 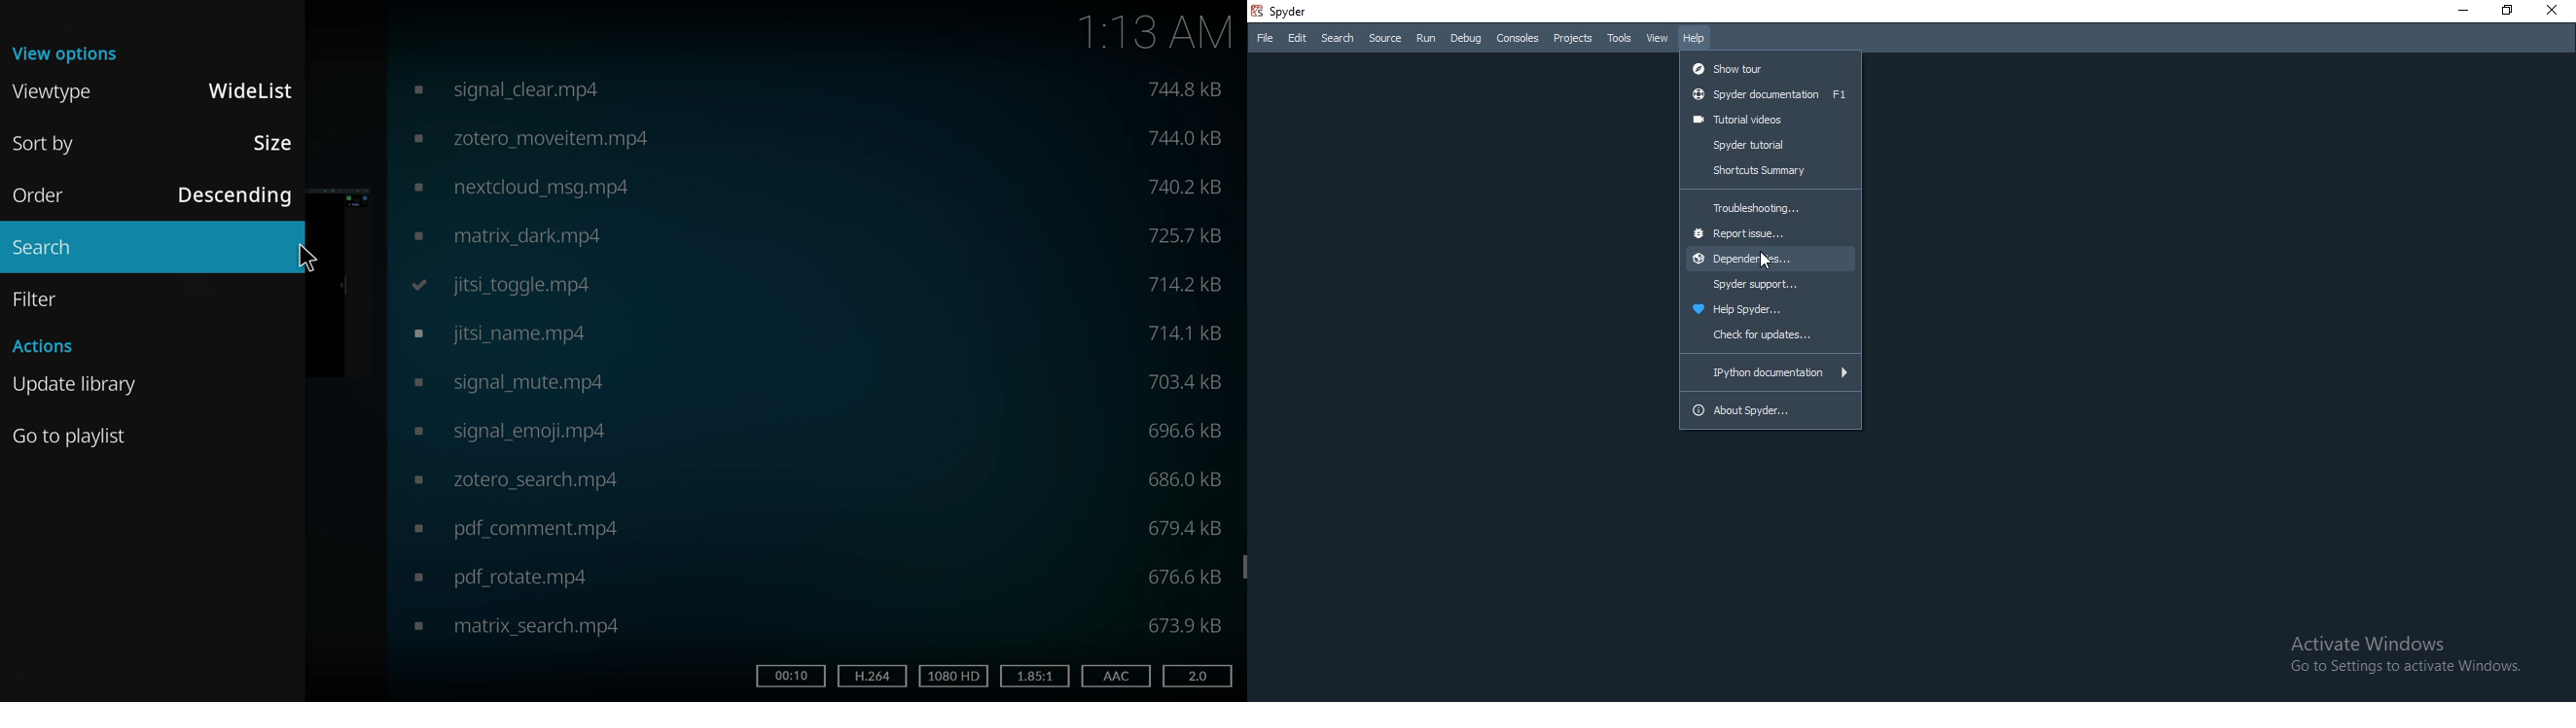 I want to click on spyder tutorial, so click(x=1770, y=145).